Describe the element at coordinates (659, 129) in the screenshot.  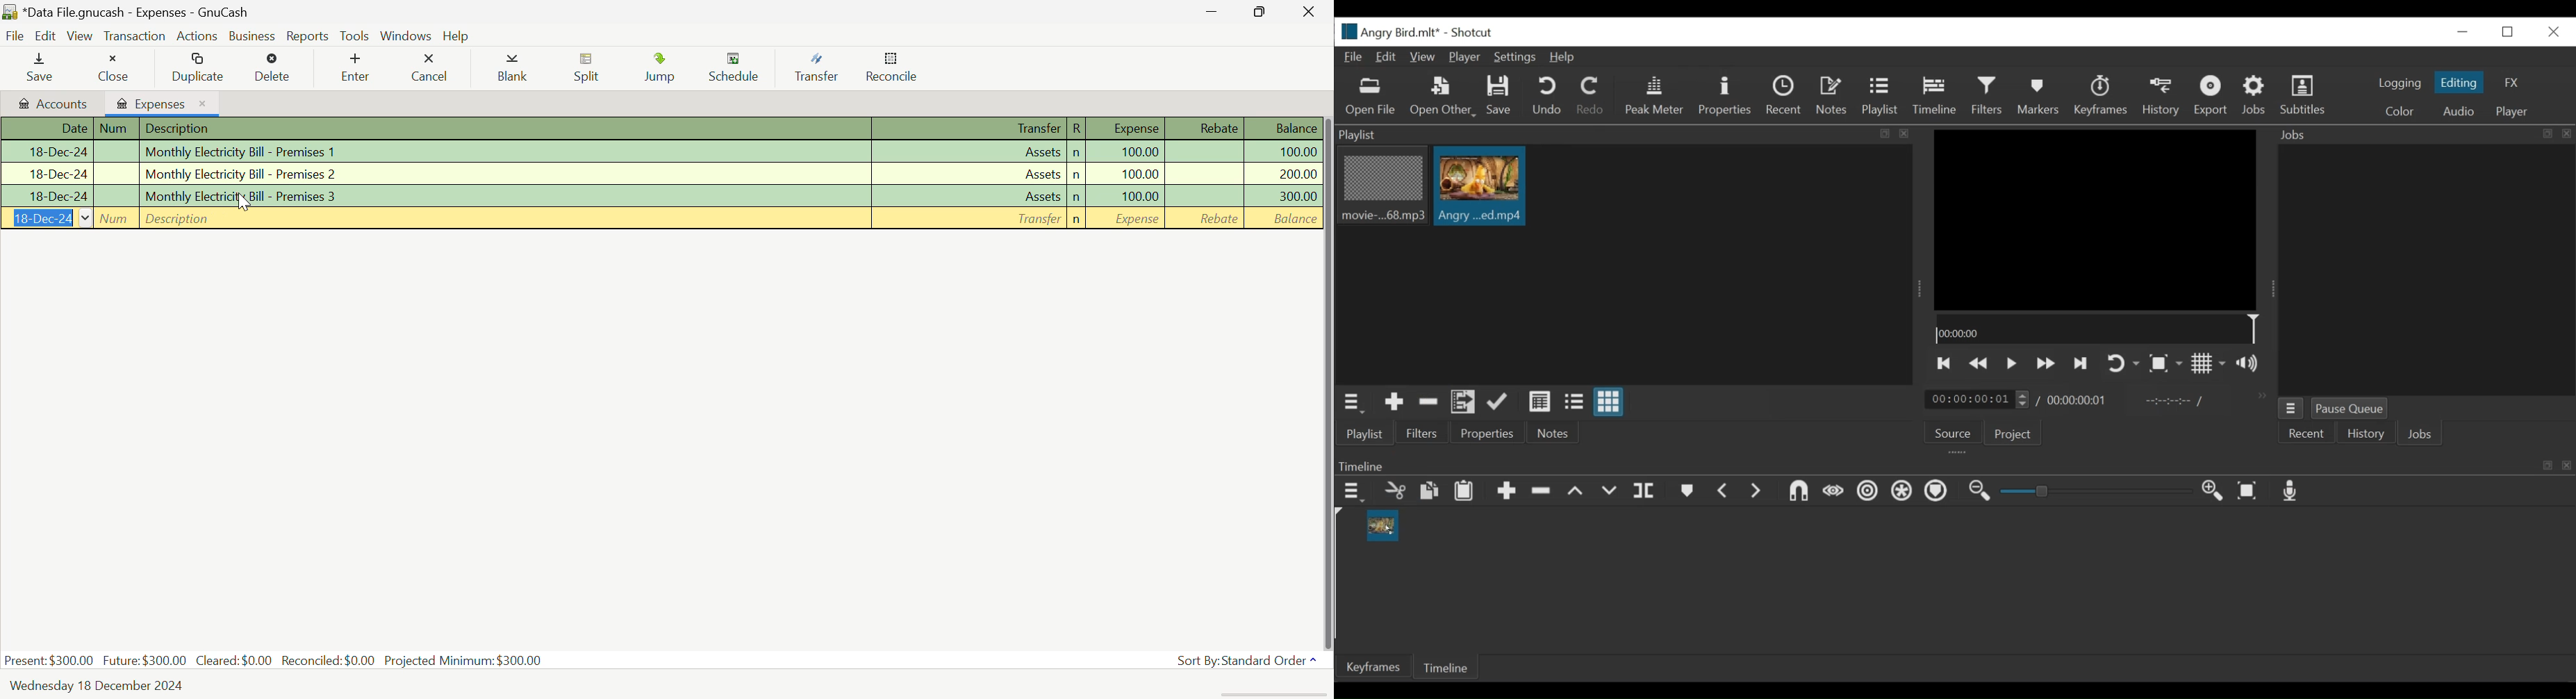
I see `Column Headings` at that location.